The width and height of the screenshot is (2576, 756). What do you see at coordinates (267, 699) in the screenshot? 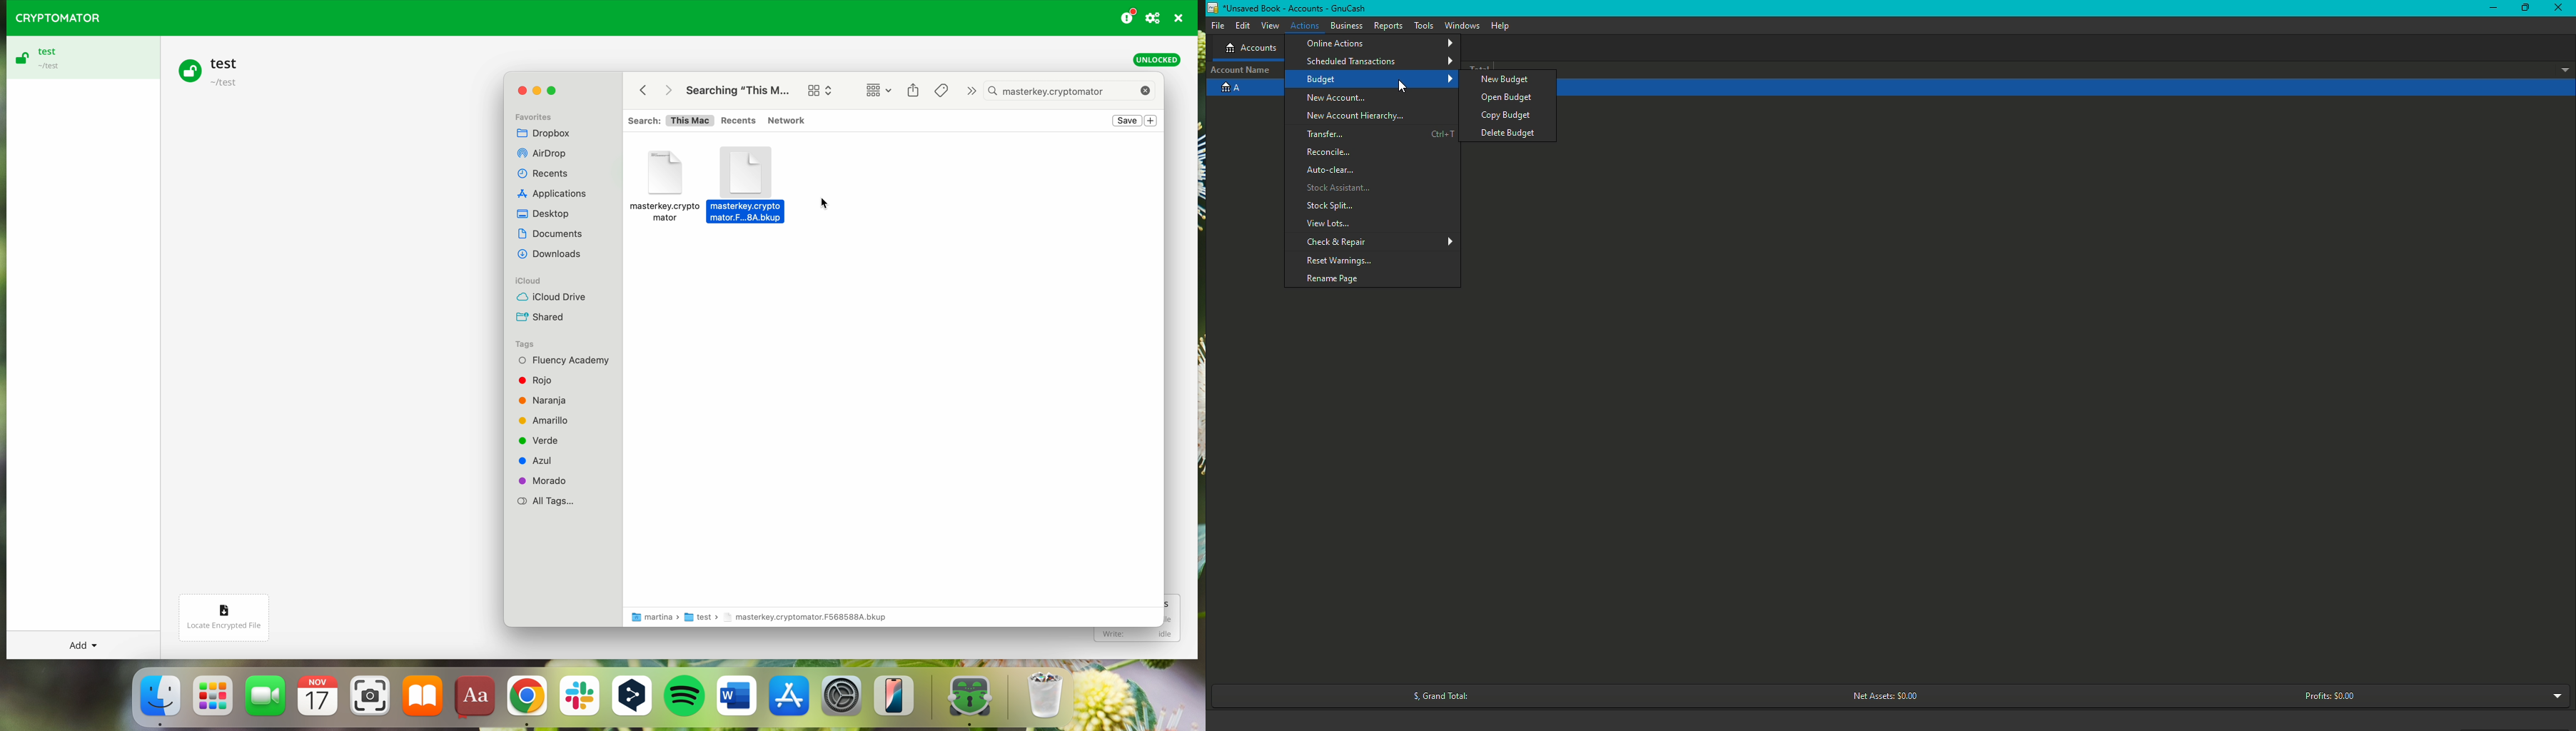
I see `FaceTime` at bounding box center [267, 699].